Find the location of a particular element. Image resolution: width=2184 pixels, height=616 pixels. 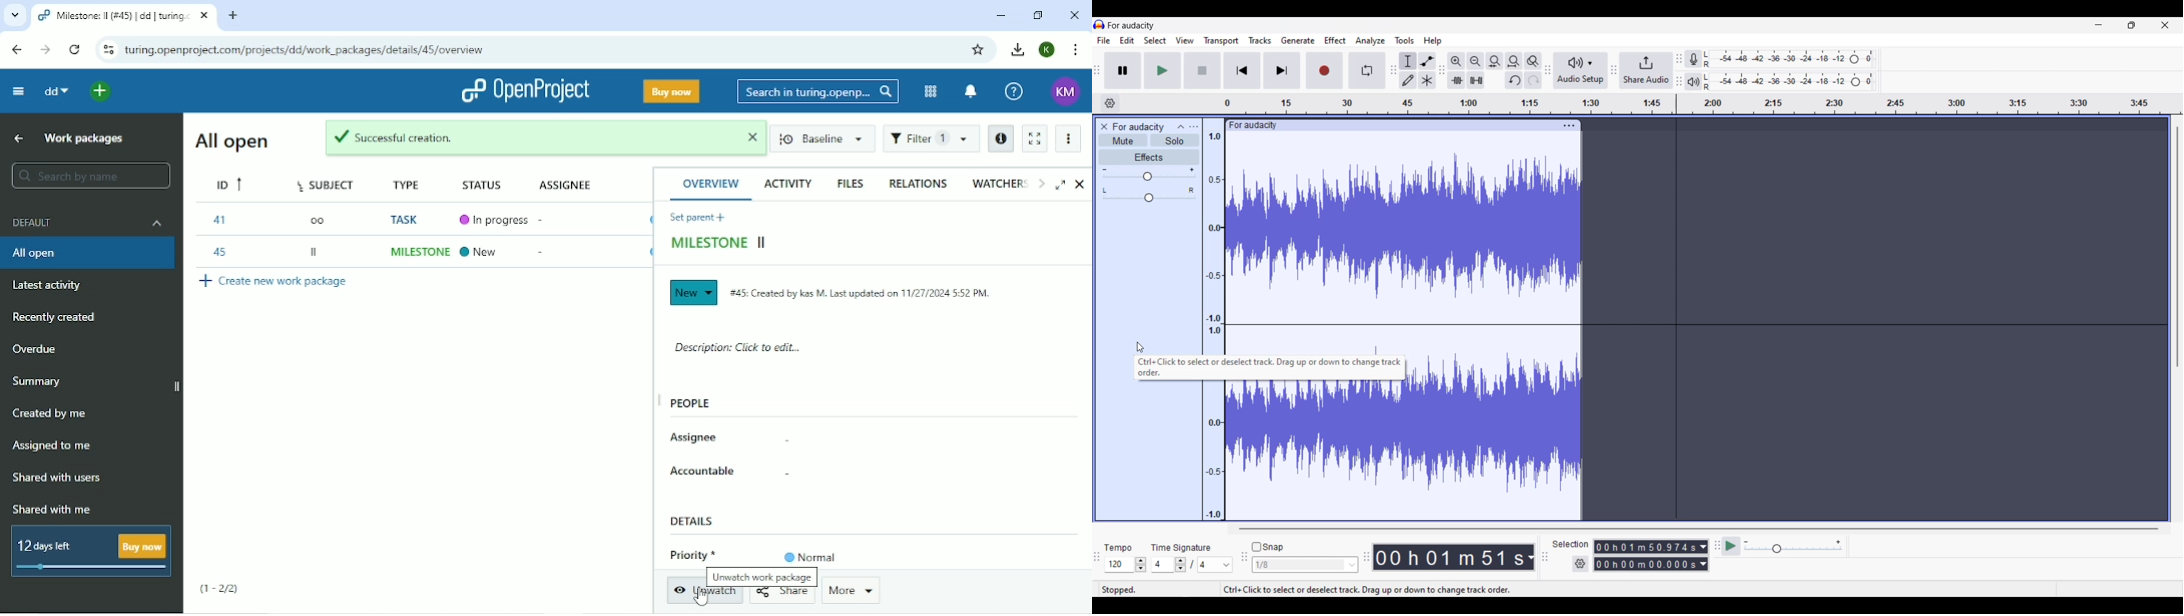

Minimize is located at coordinates (1000, 17).